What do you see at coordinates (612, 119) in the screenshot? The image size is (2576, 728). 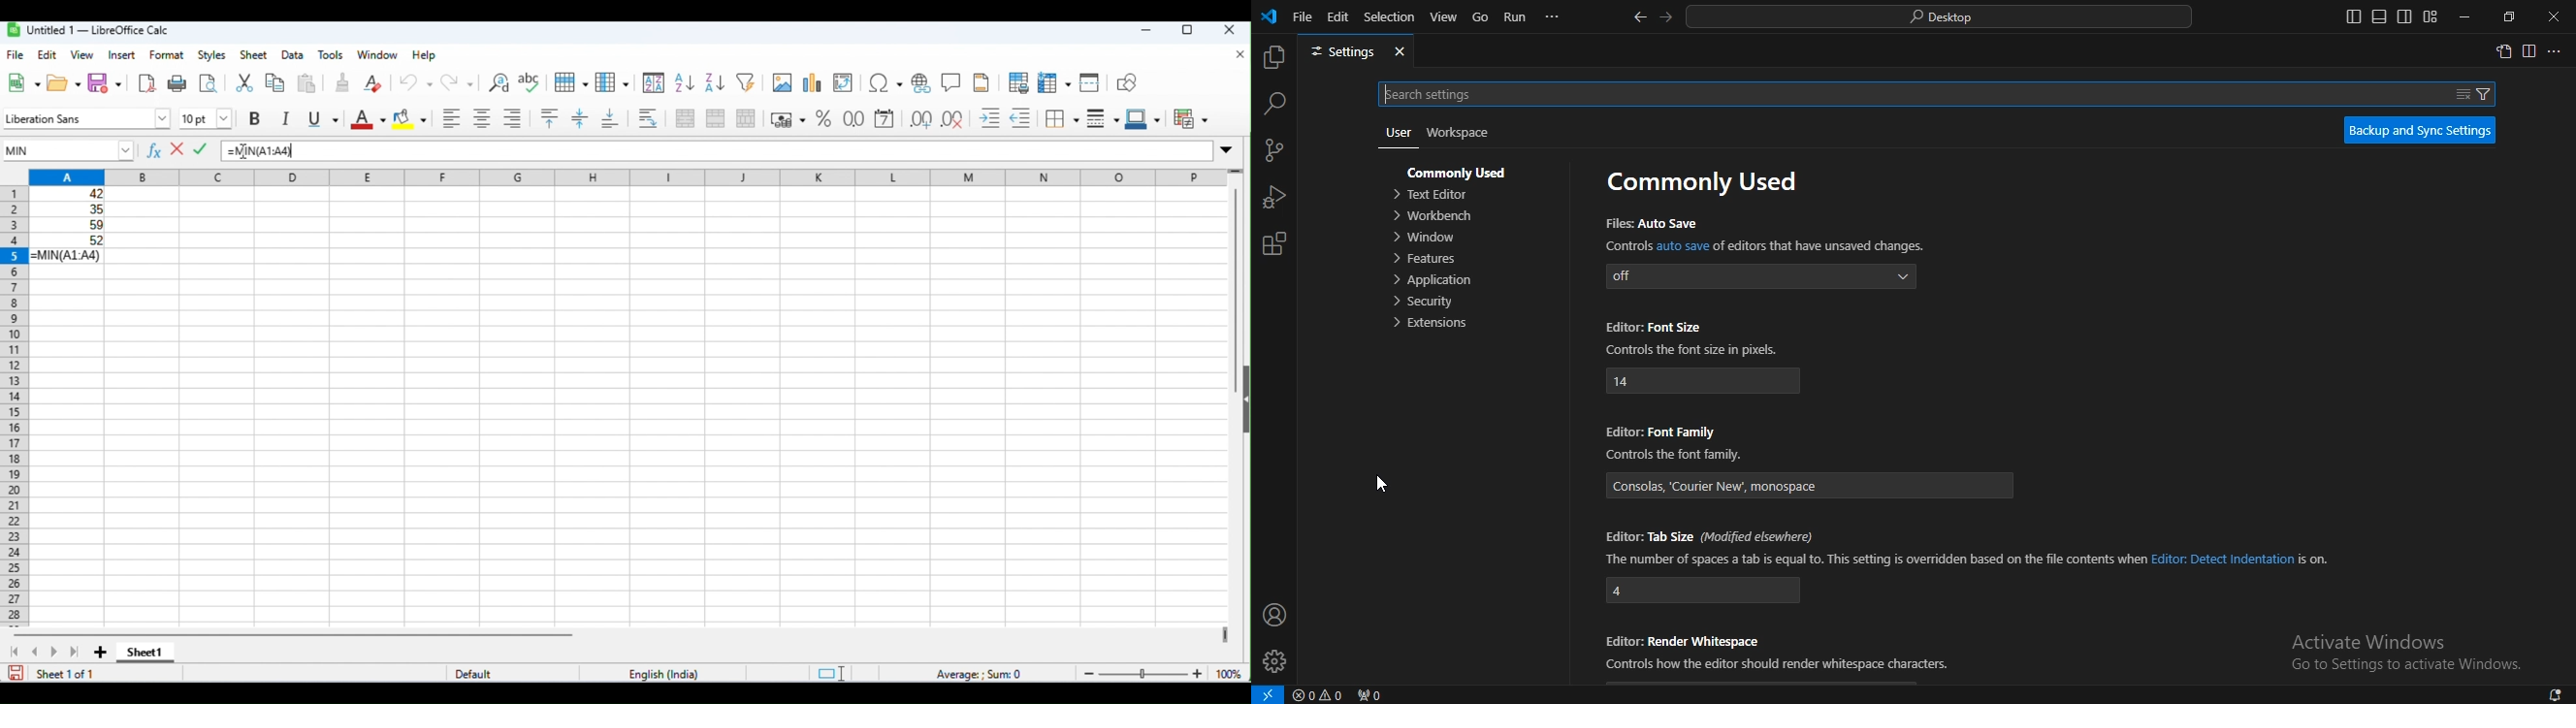 I see `align bottom` at bounding box center [612, 119].